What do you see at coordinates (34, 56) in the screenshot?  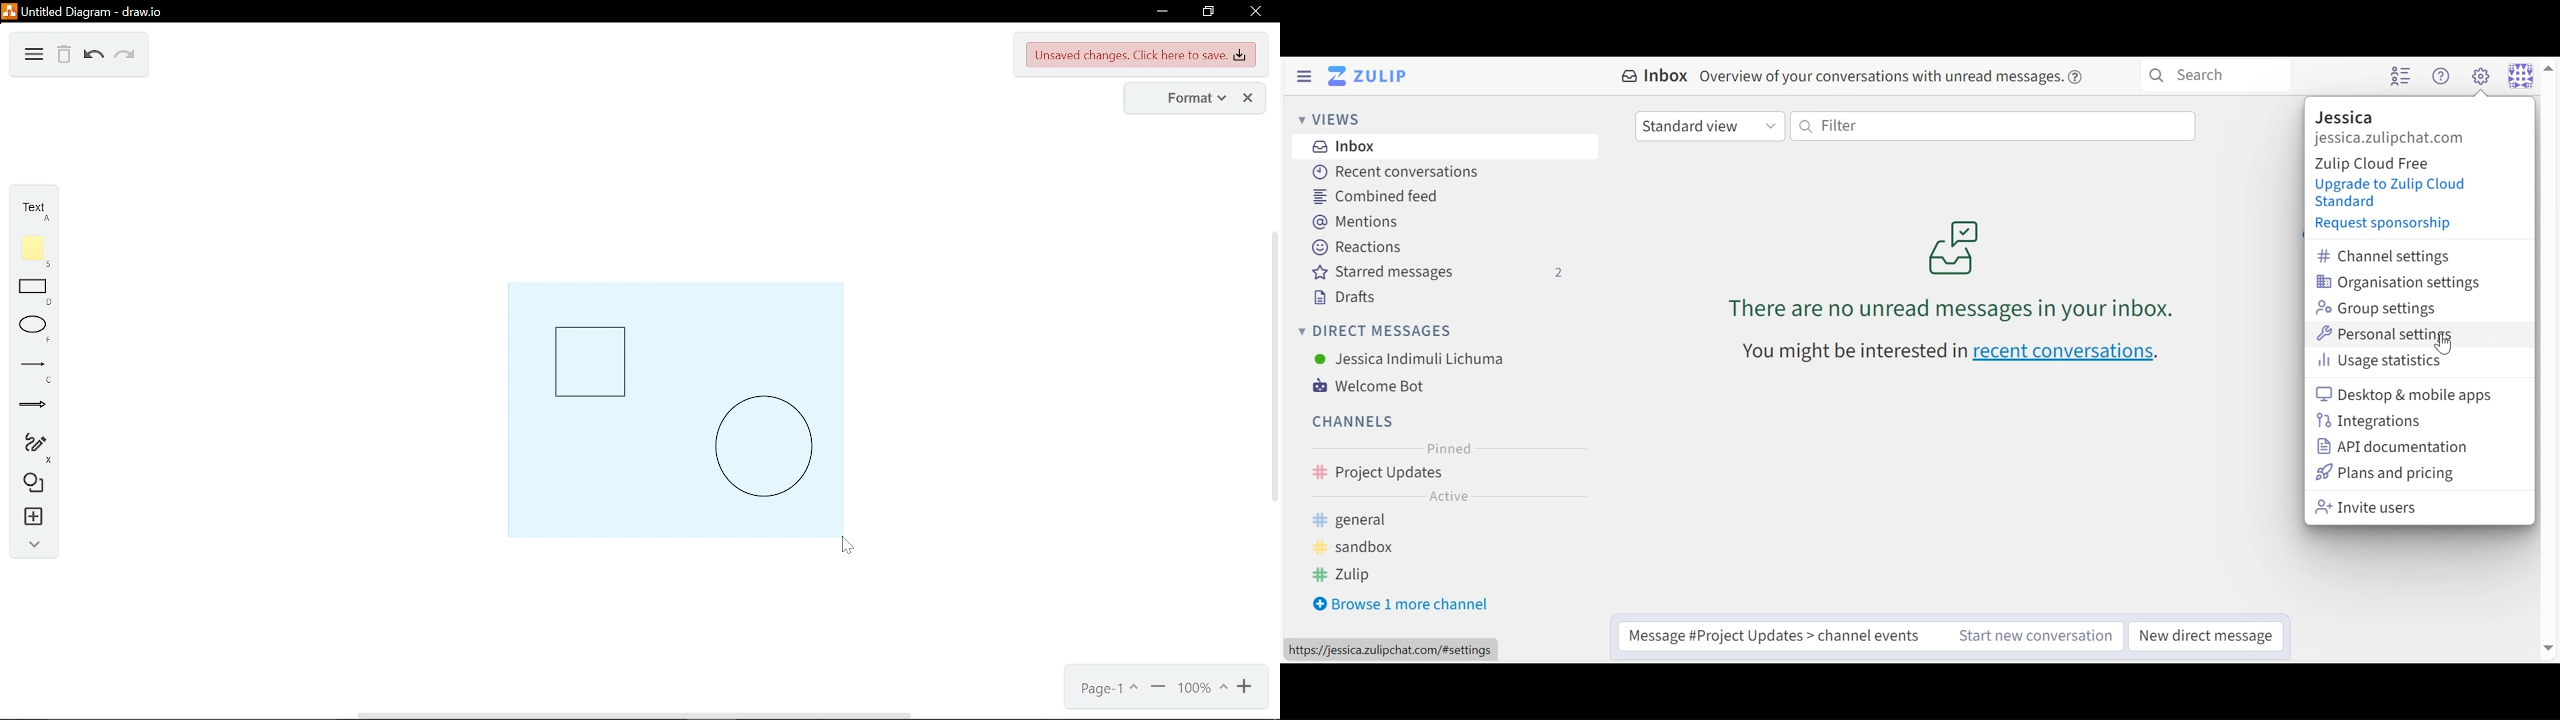 I see `diagram` at bounding box center [34, 56].